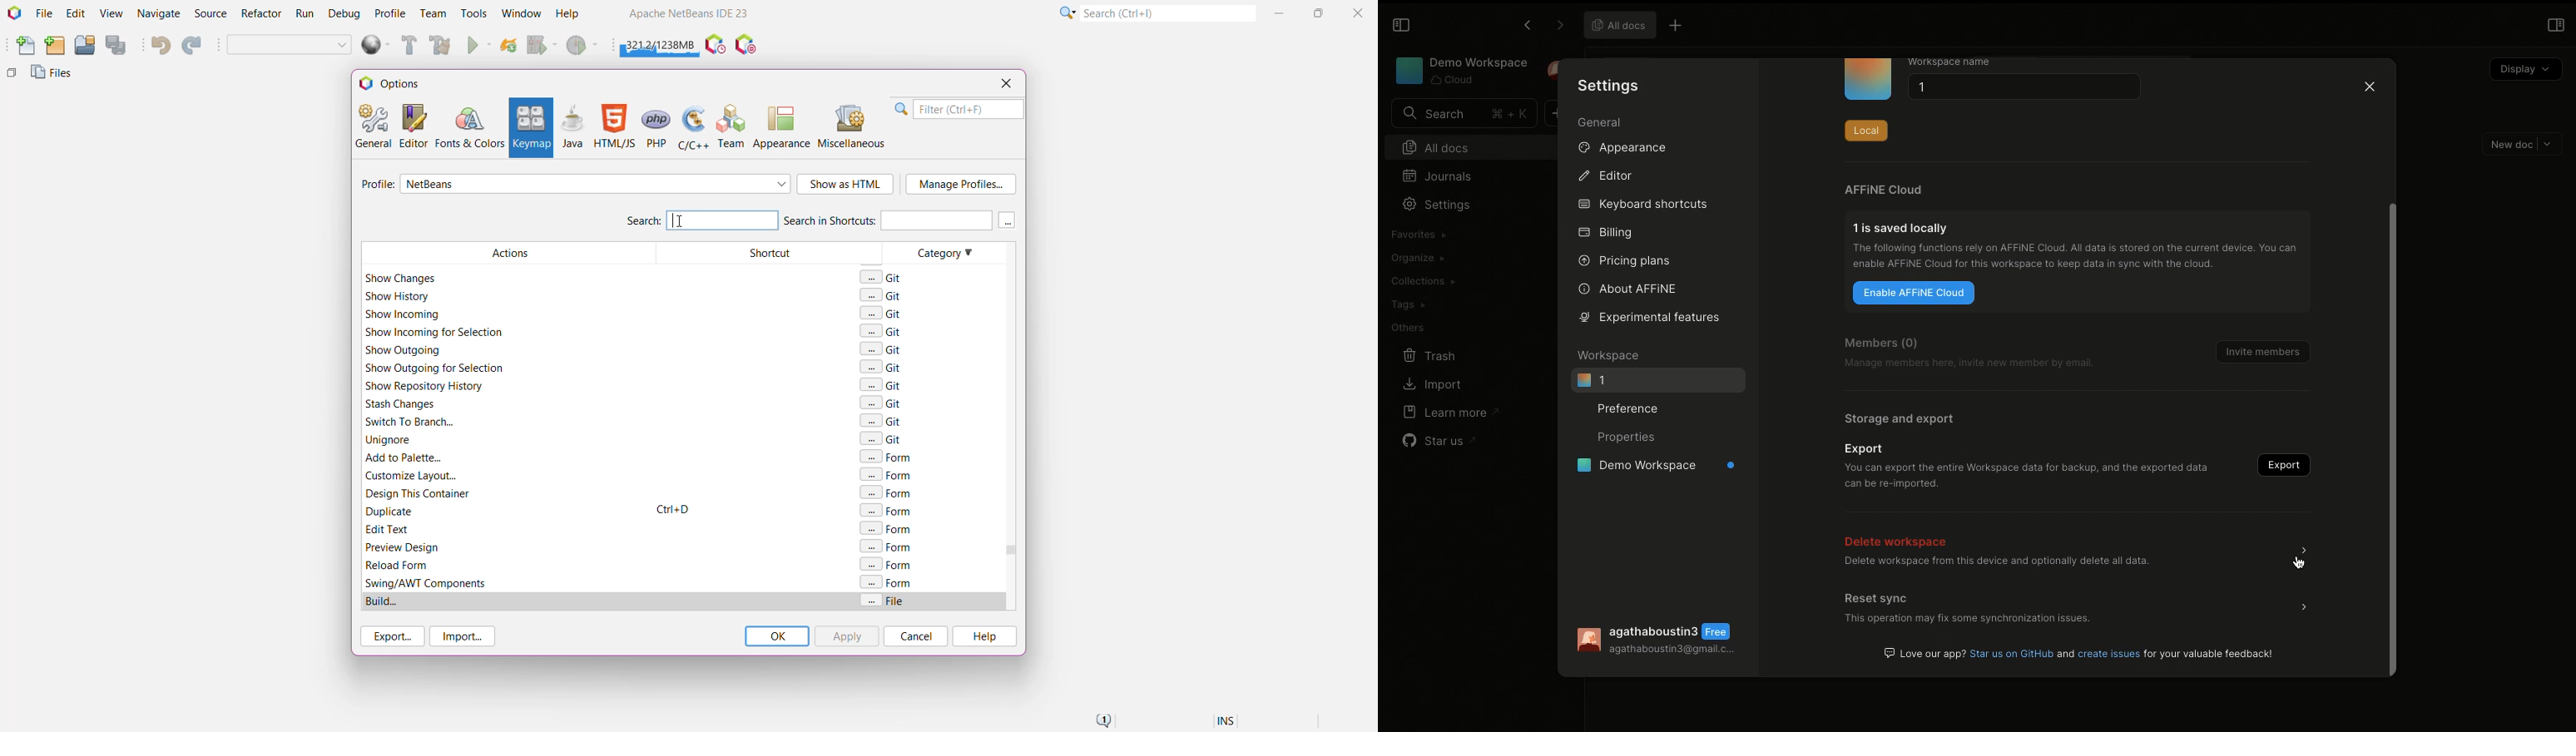  I want to click on Invite members, so click(2256, 348).